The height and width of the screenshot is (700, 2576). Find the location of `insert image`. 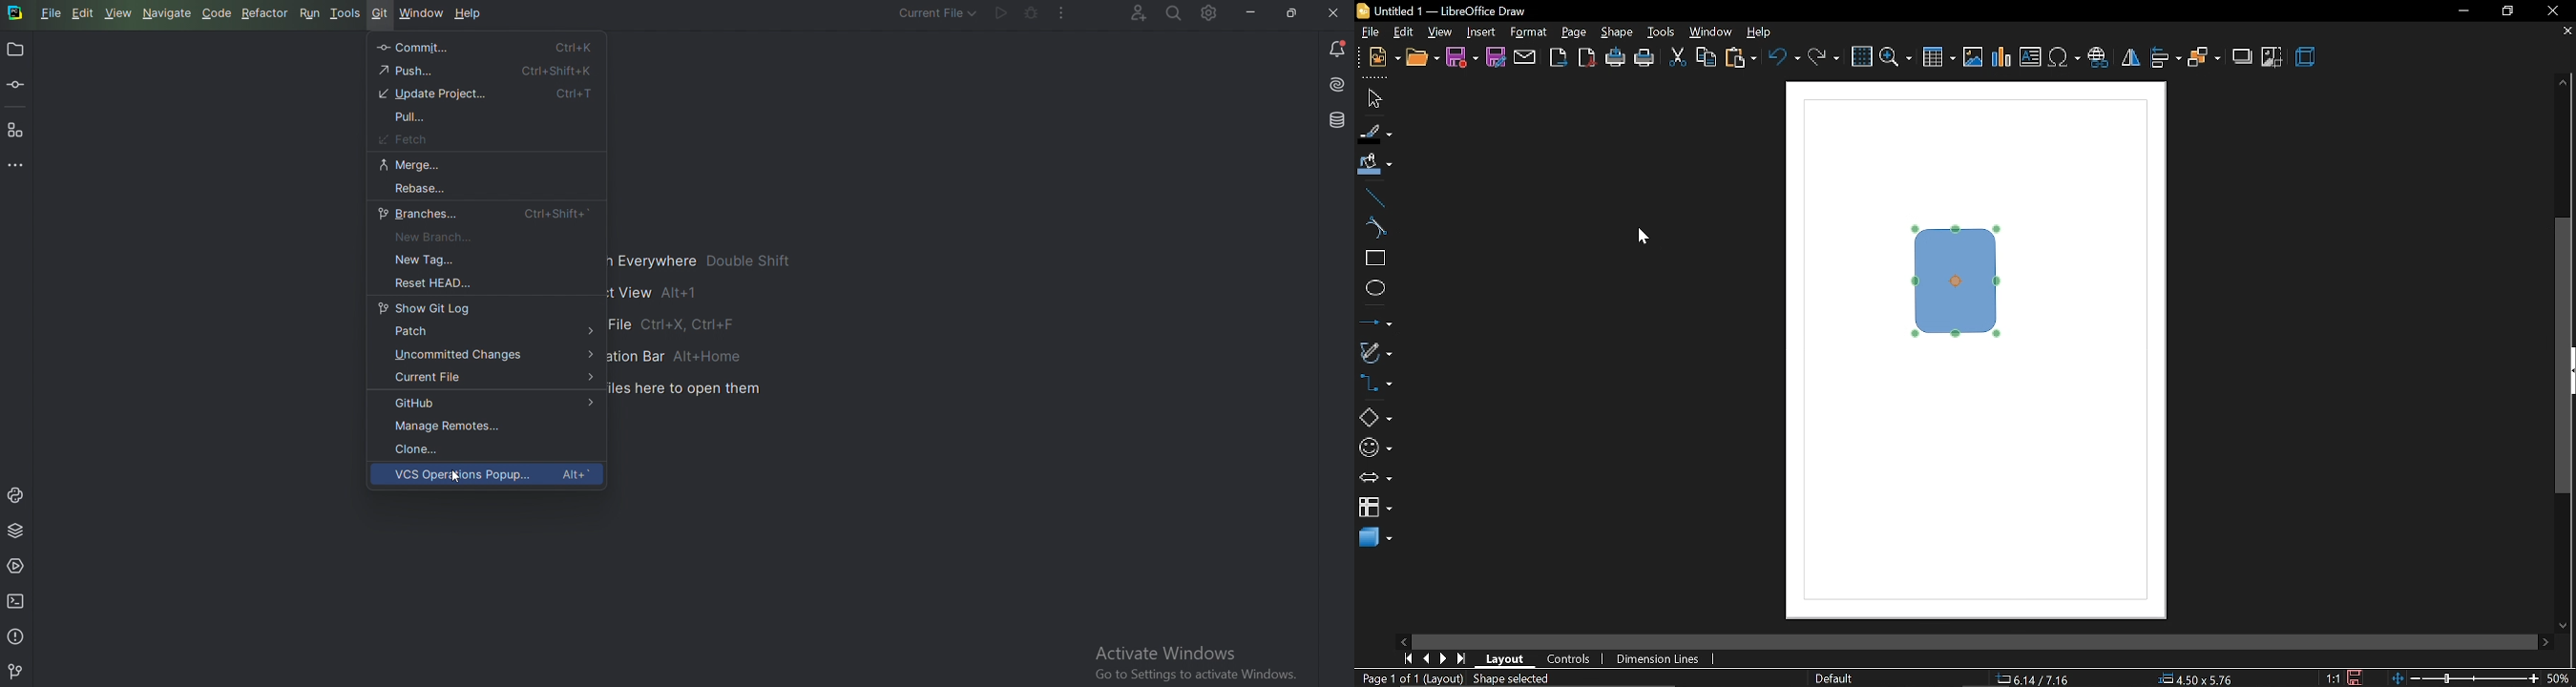

insert image is located at coordinates (1971, 58).